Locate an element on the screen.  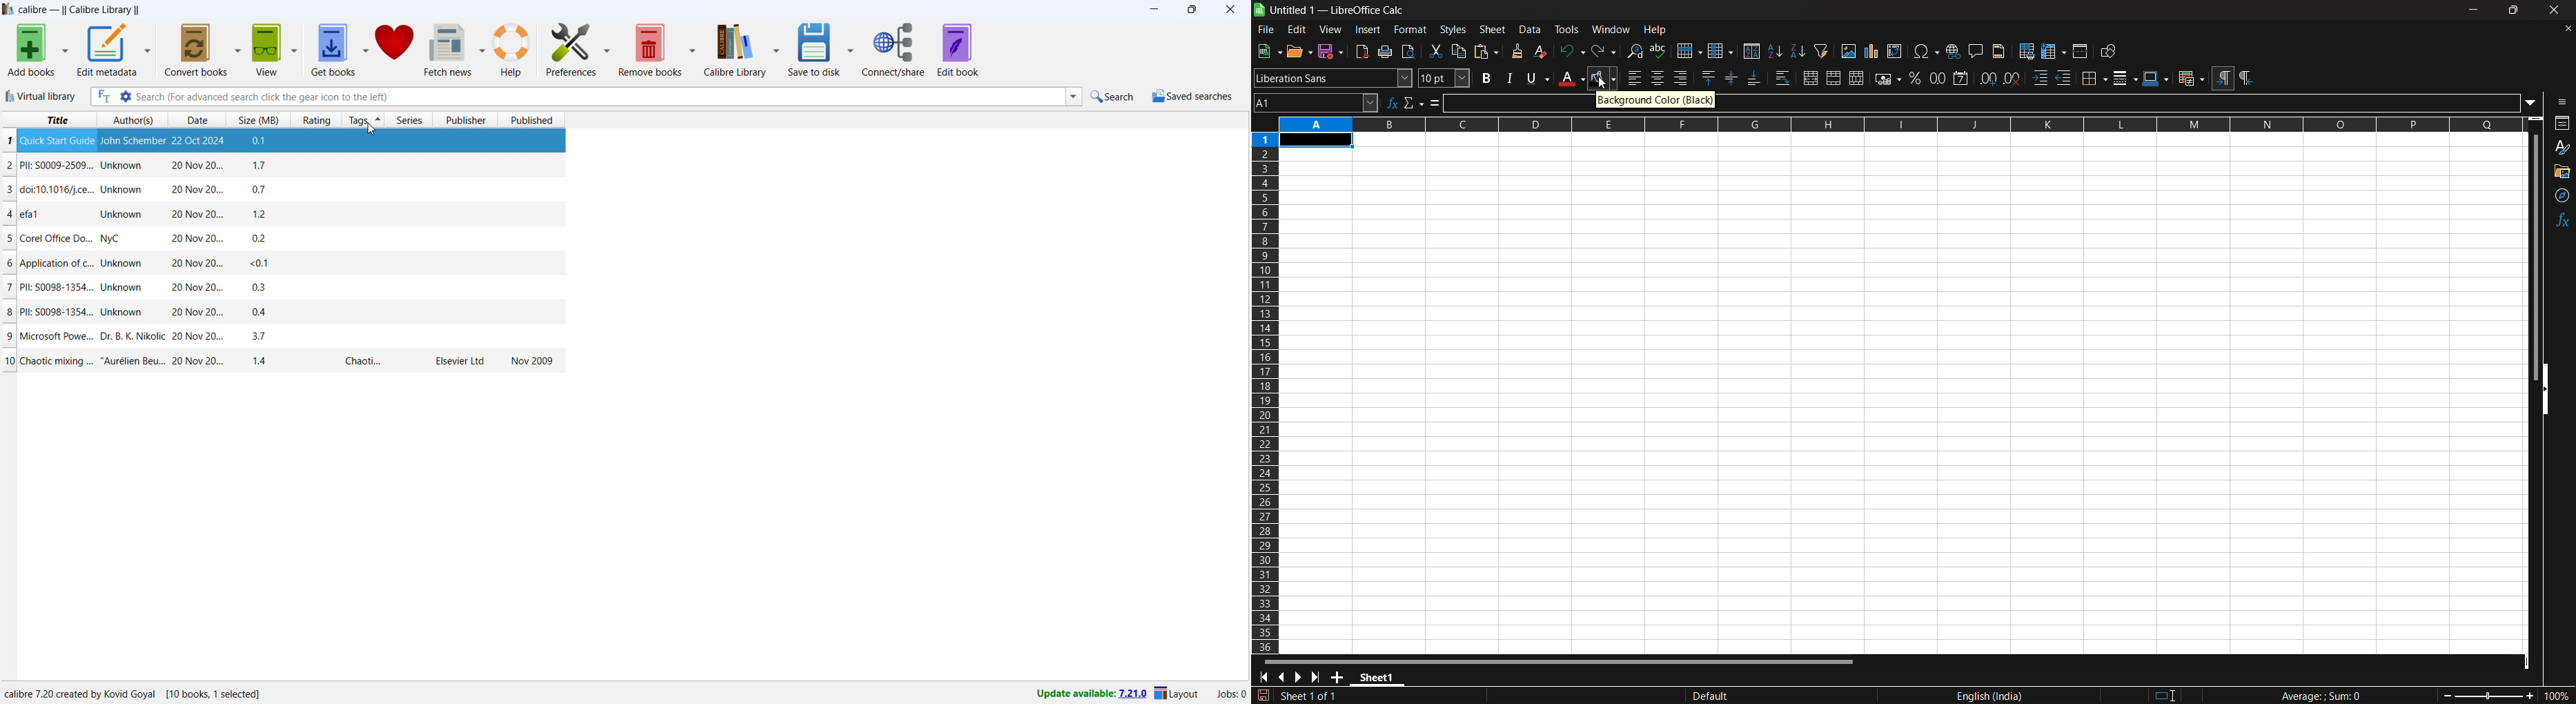
standard selection is located at coordinates (2172, 694).